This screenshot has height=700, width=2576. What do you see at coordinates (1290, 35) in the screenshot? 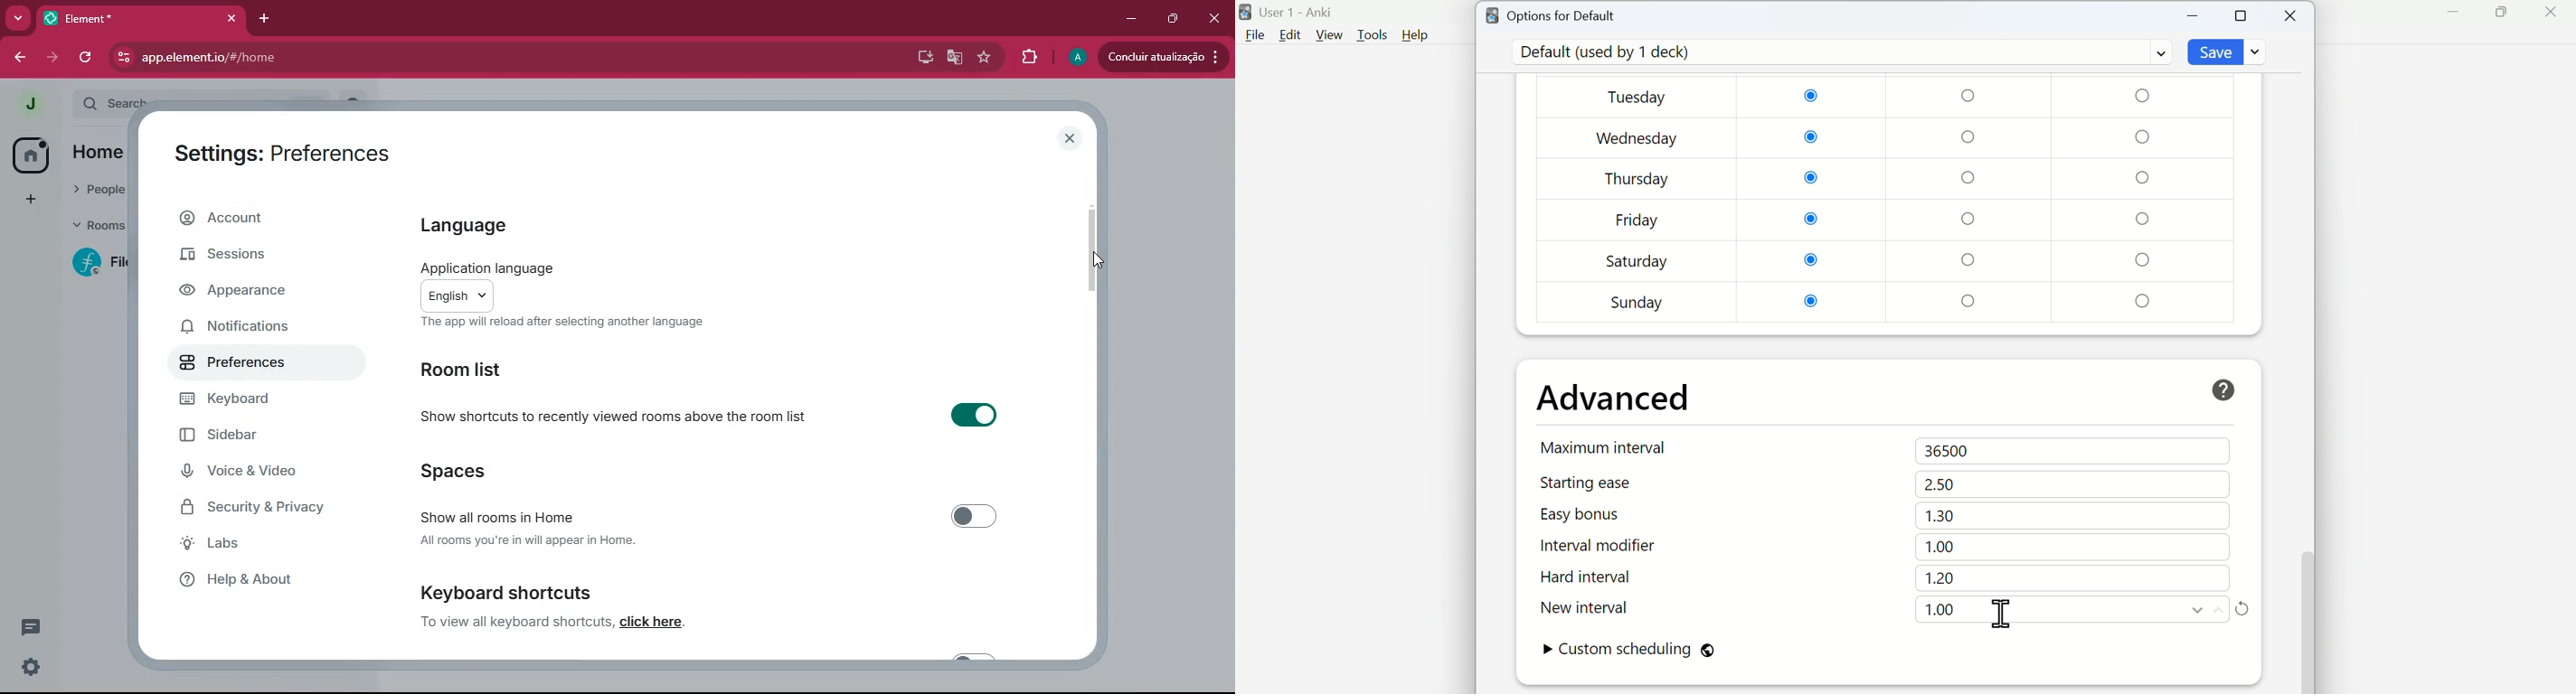
I see `Edit` at bounding box center [1290, 35].